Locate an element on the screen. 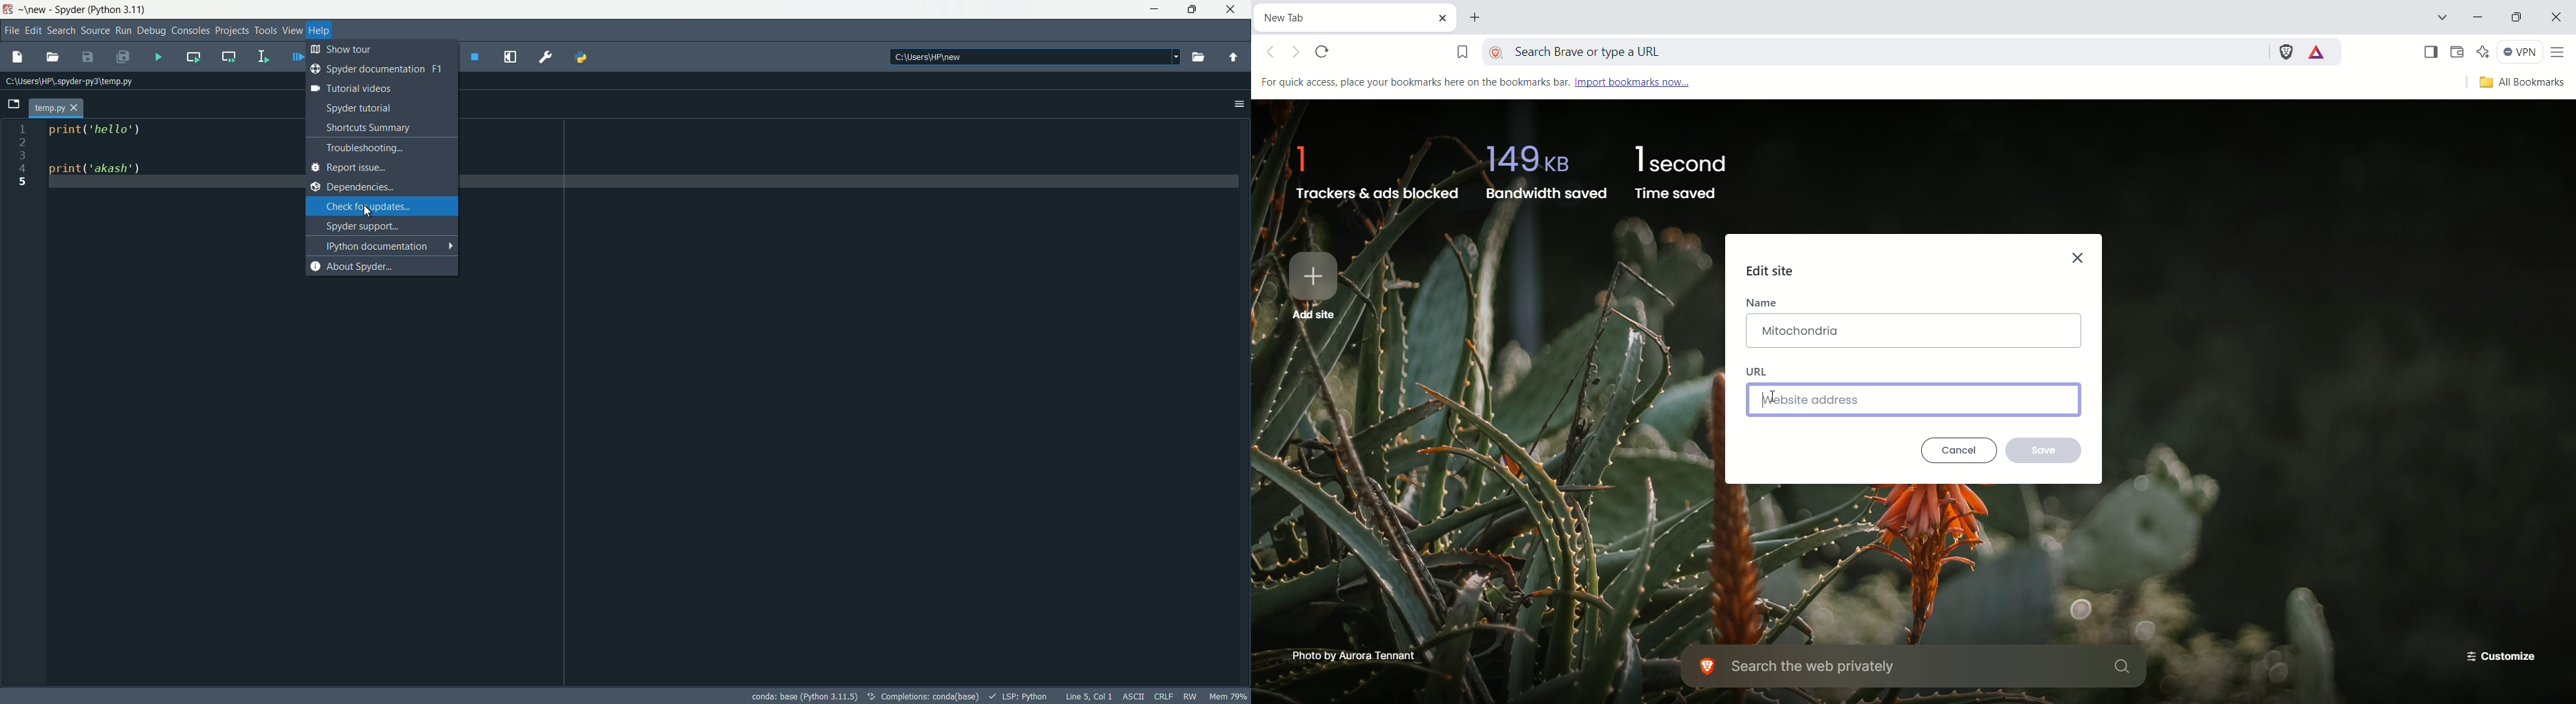 Image resolution: width=2576 pixels, height=728 pixels. seach menu is located at coordinates (61, 30).